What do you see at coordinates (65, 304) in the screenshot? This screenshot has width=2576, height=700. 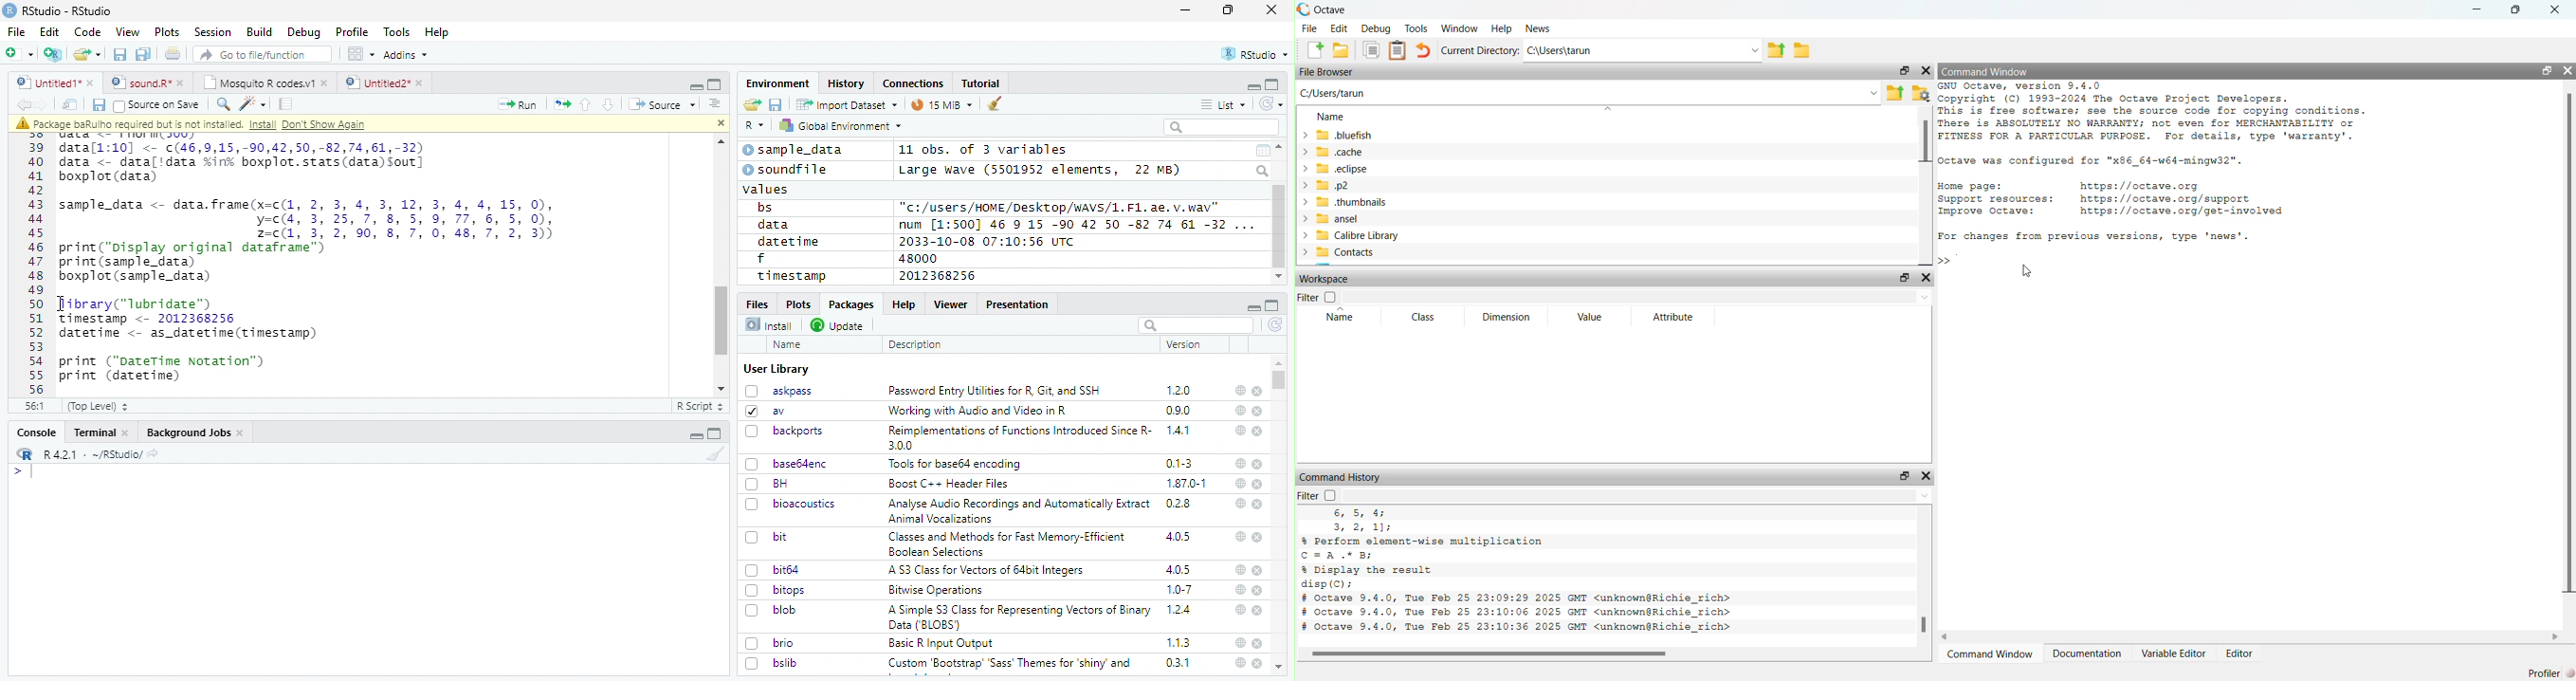 I see `cursor` at bounding box center [65, 304].